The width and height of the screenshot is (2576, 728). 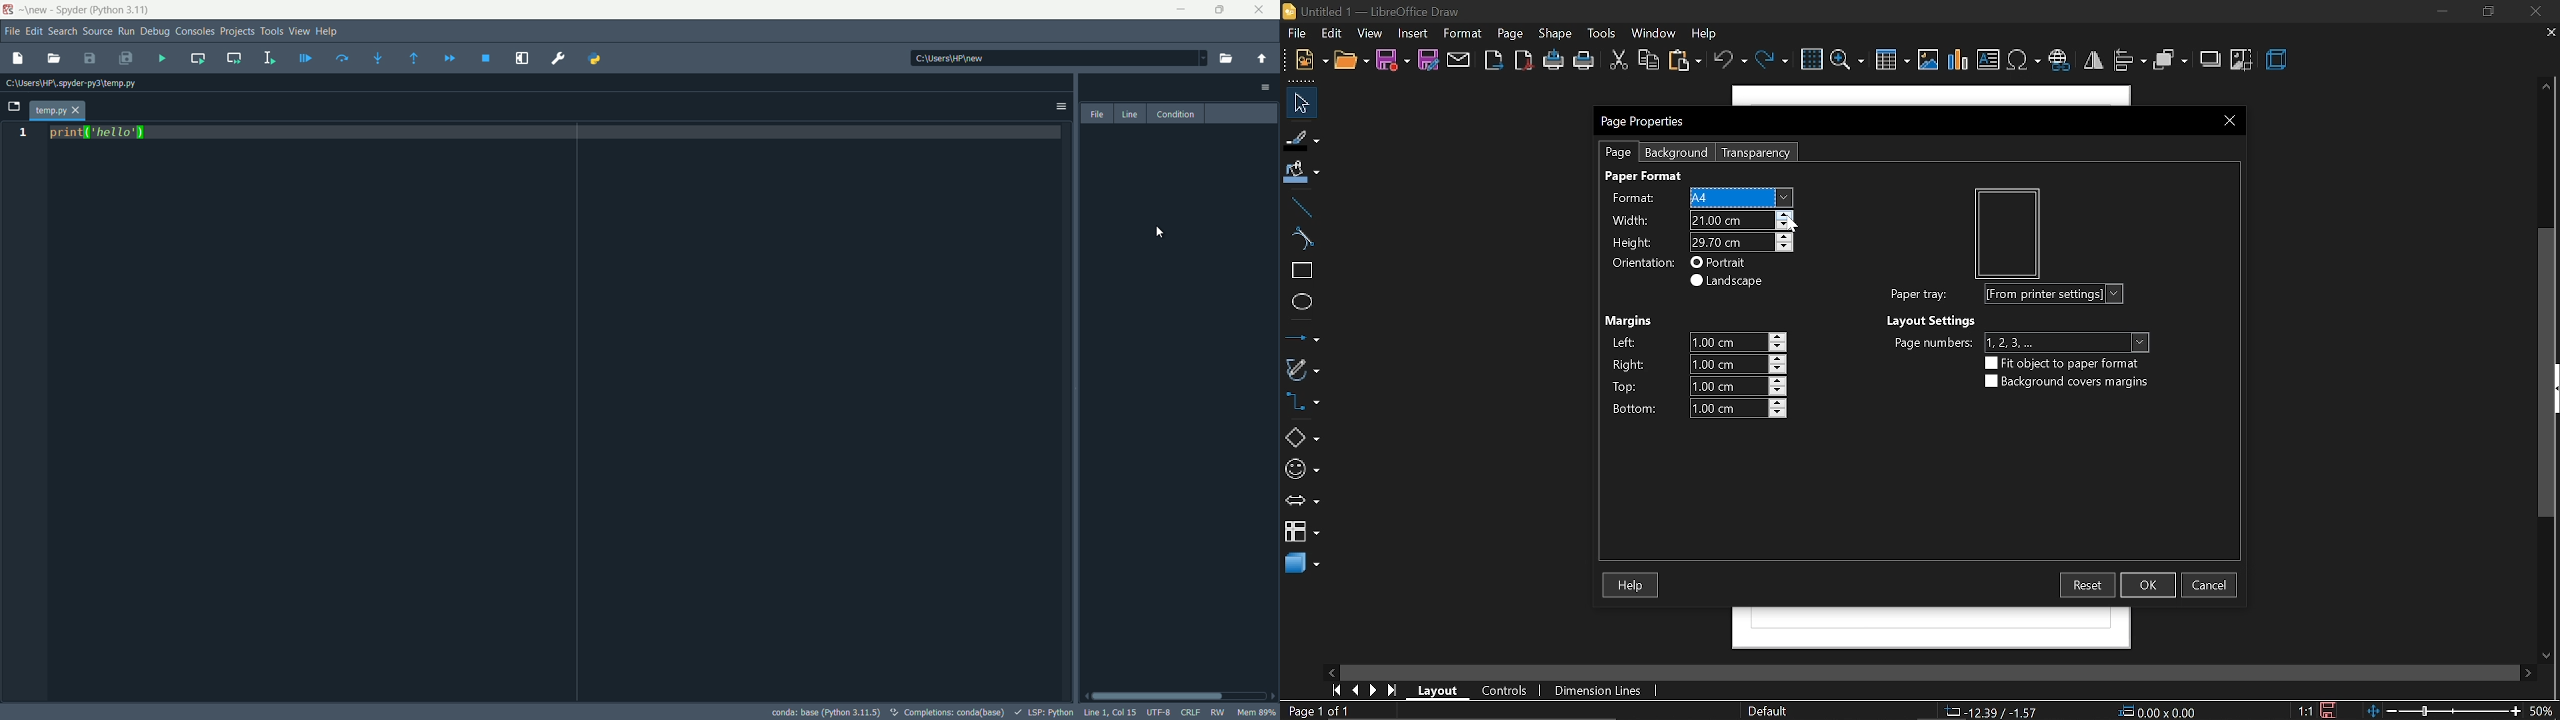 I want to click on format, so click(x=1463, y=34).